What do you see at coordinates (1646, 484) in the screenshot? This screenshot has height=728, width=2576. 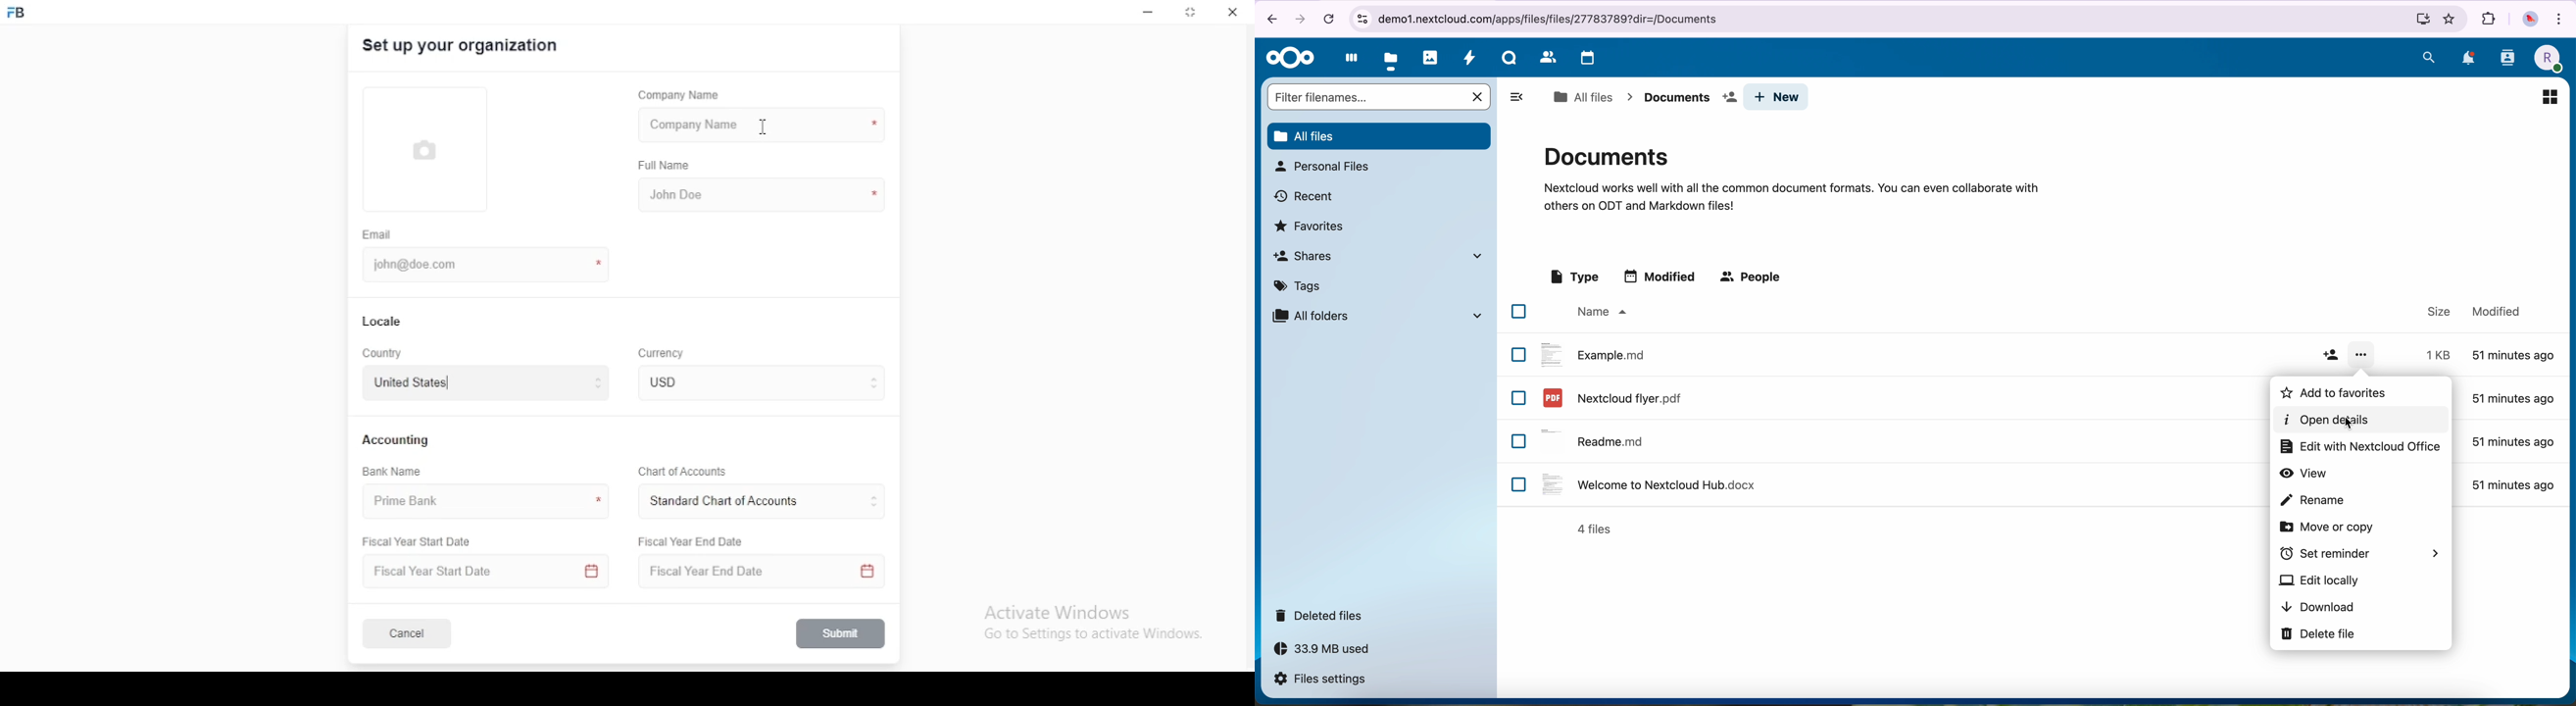 I see `welcome to nextcloud hub.docx` at bounding box center [1646, 484].